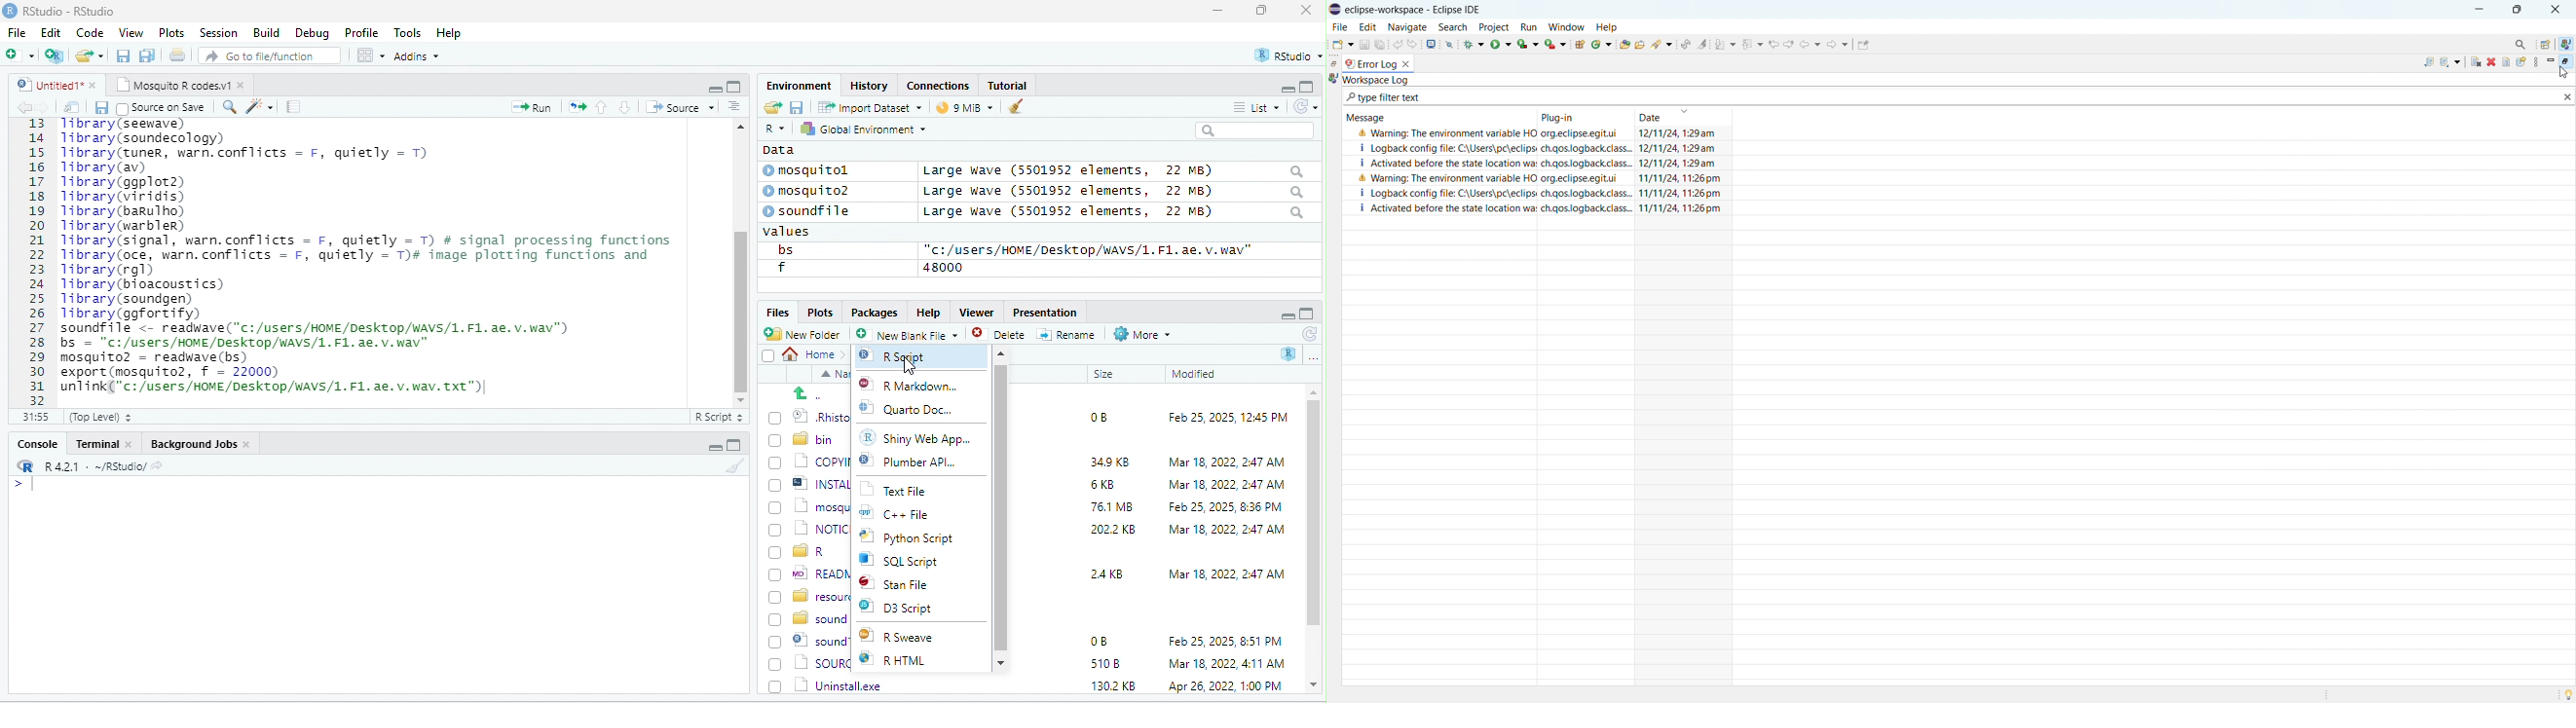  Describe the element at coordinates (53, 85) in the screenshot. I see `© Untitied1* »` at that location.